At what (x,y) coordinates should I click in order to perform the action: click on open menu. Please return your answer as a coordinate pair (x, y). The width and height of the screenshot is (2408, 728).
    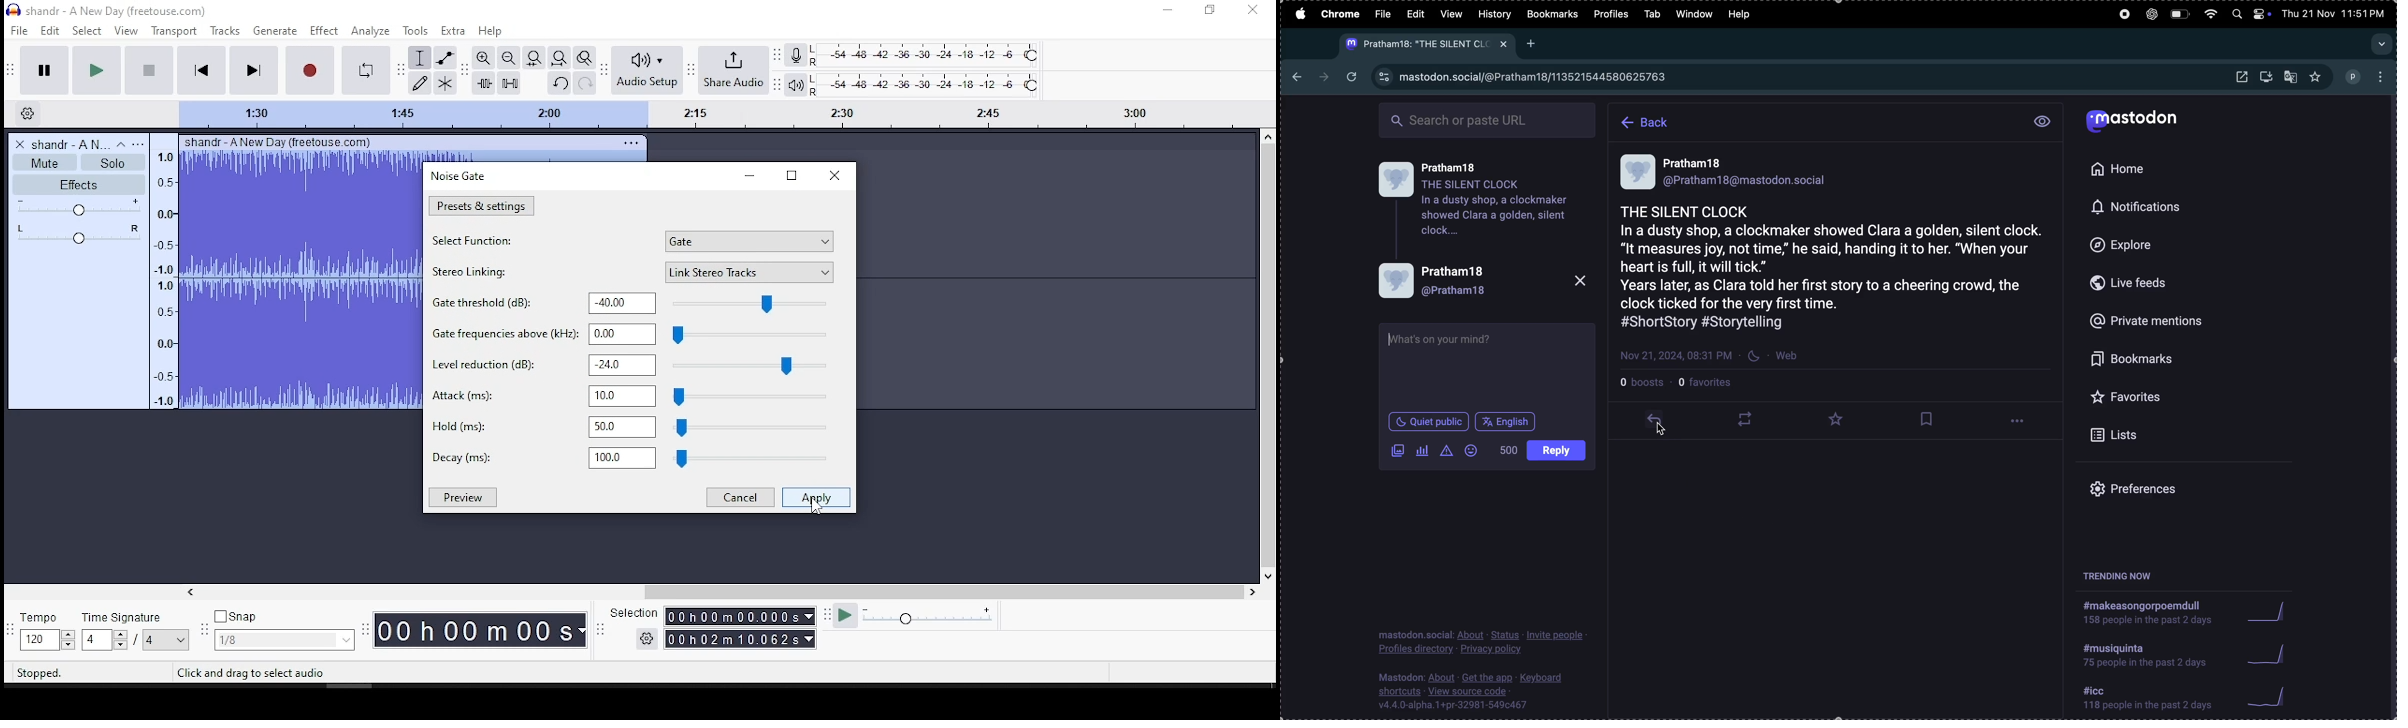
    Looking at the image, I should click on (140, 143).